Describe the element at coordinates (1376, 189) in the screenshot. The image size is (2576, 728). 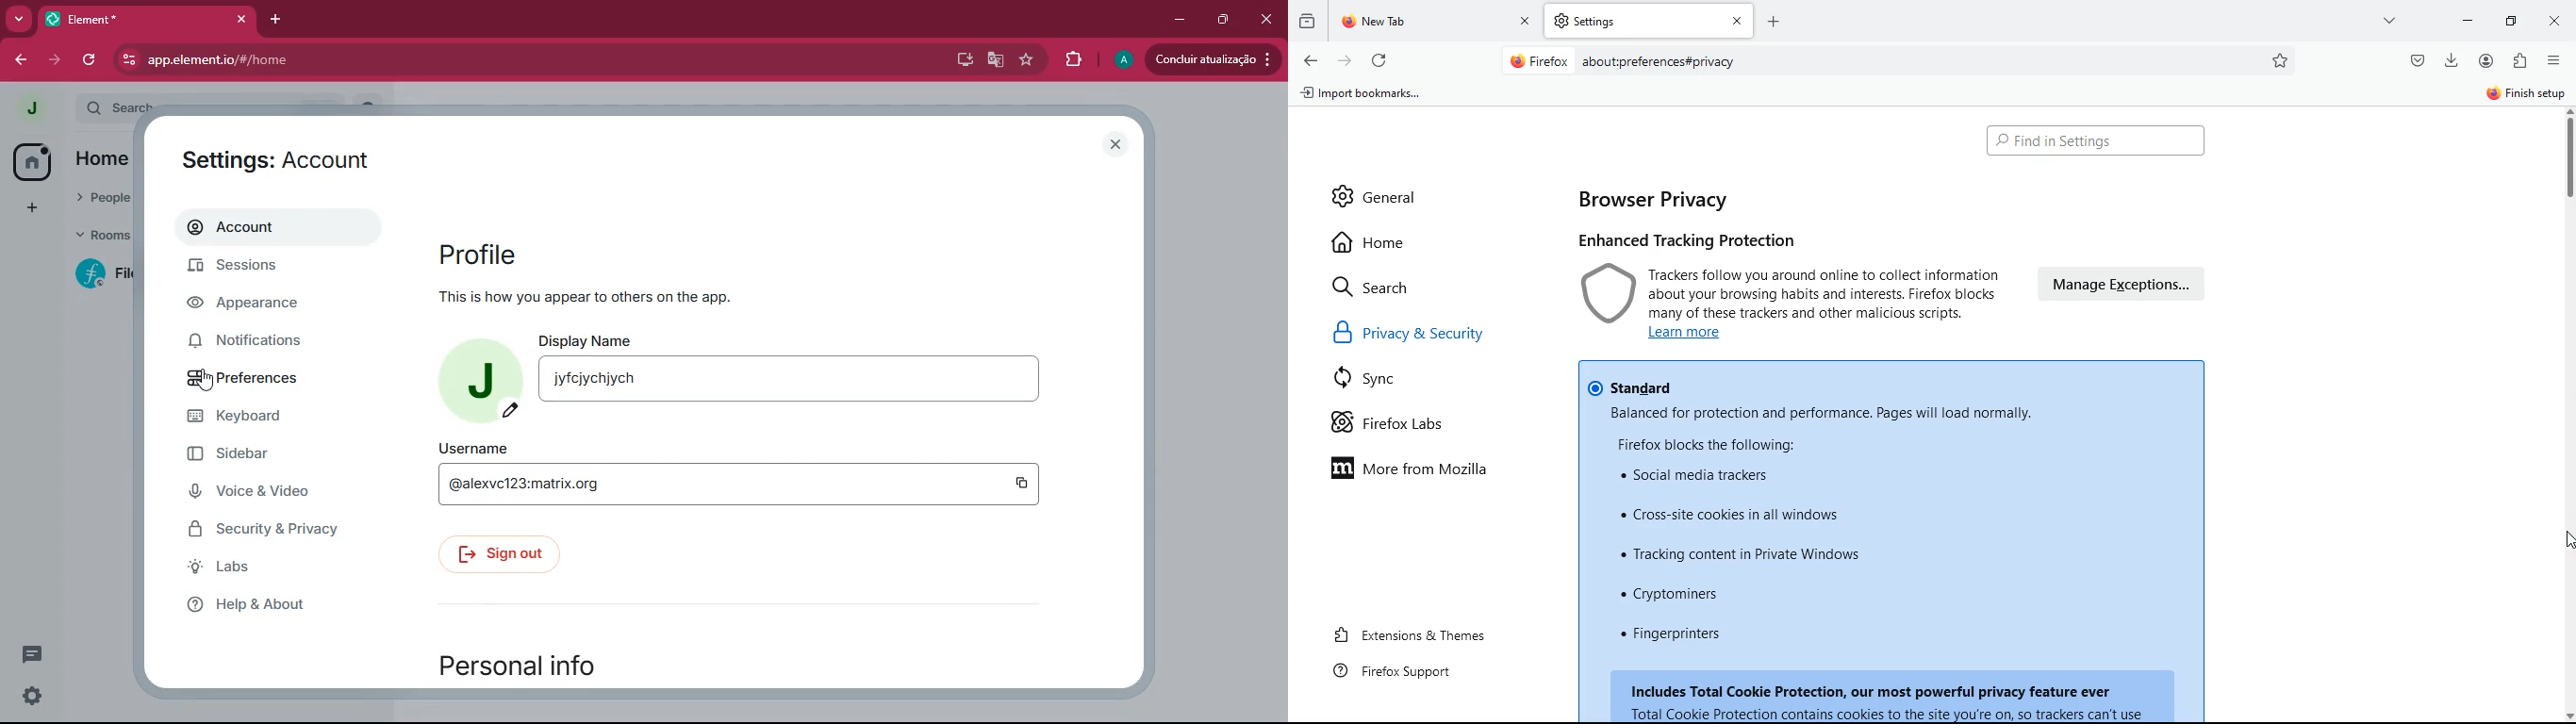
I see `general` at that location.